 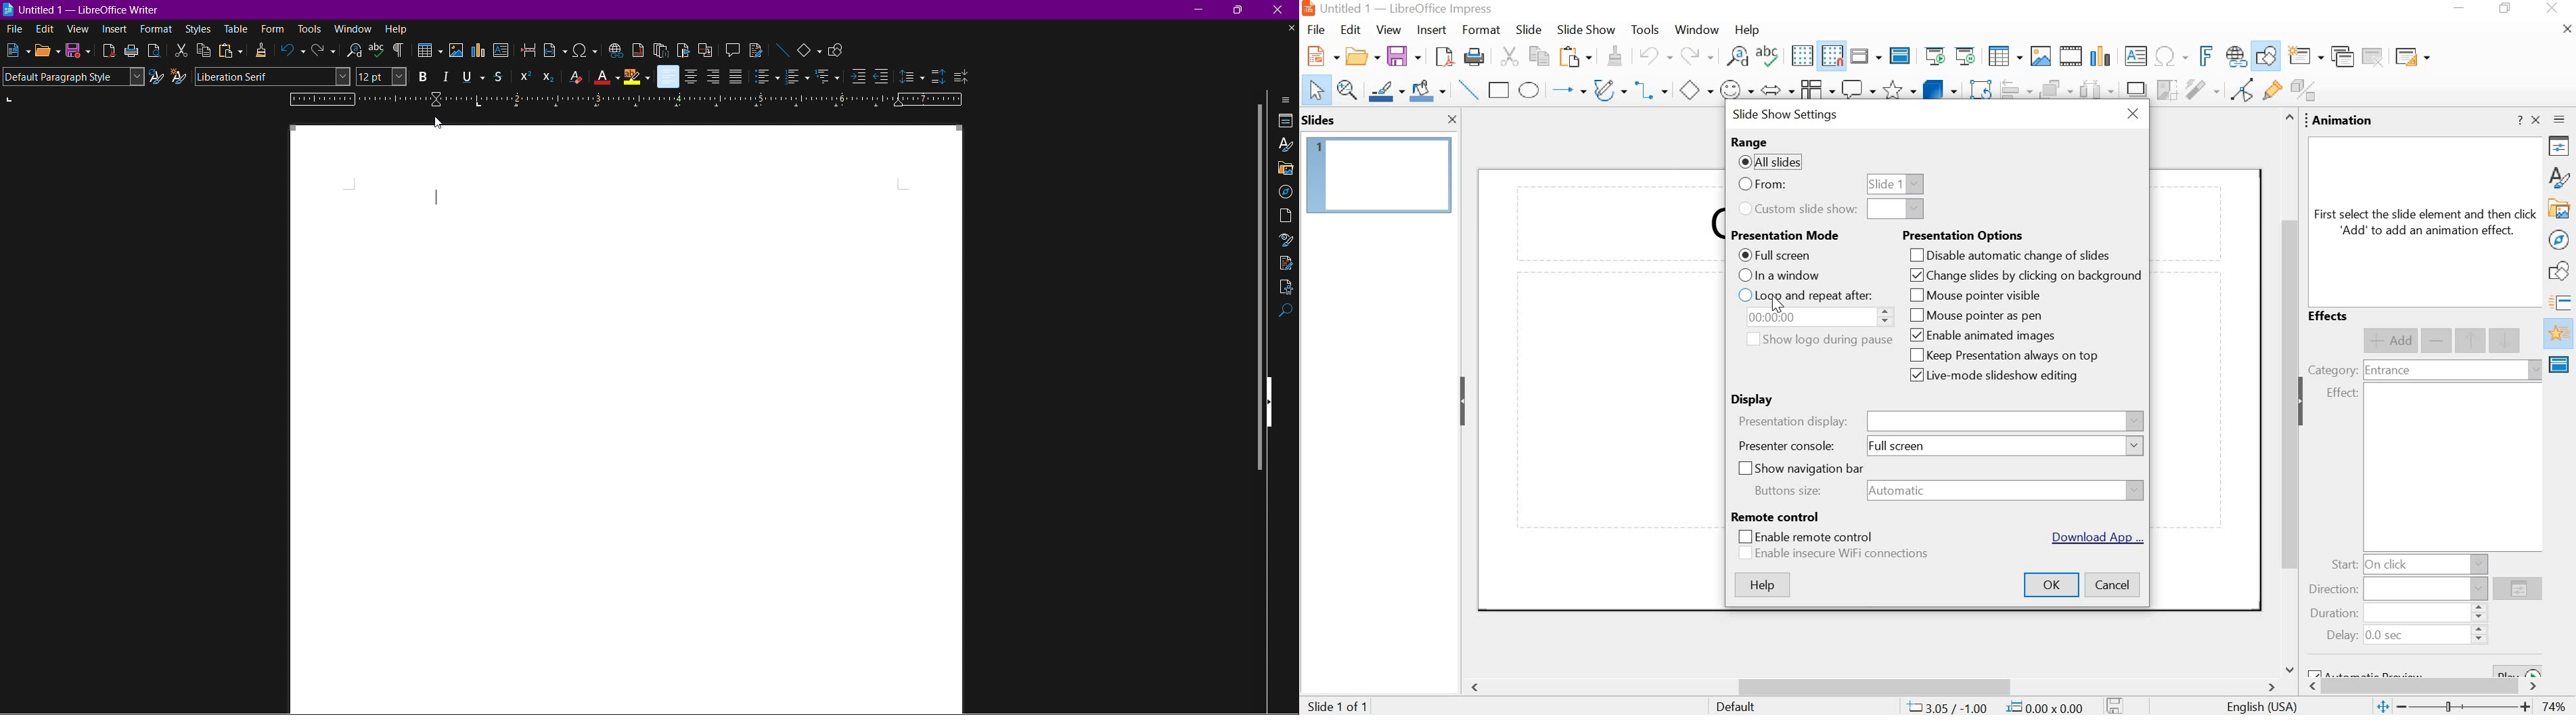 I want to click on Decrease Spacing, so click(x=961, y=75).